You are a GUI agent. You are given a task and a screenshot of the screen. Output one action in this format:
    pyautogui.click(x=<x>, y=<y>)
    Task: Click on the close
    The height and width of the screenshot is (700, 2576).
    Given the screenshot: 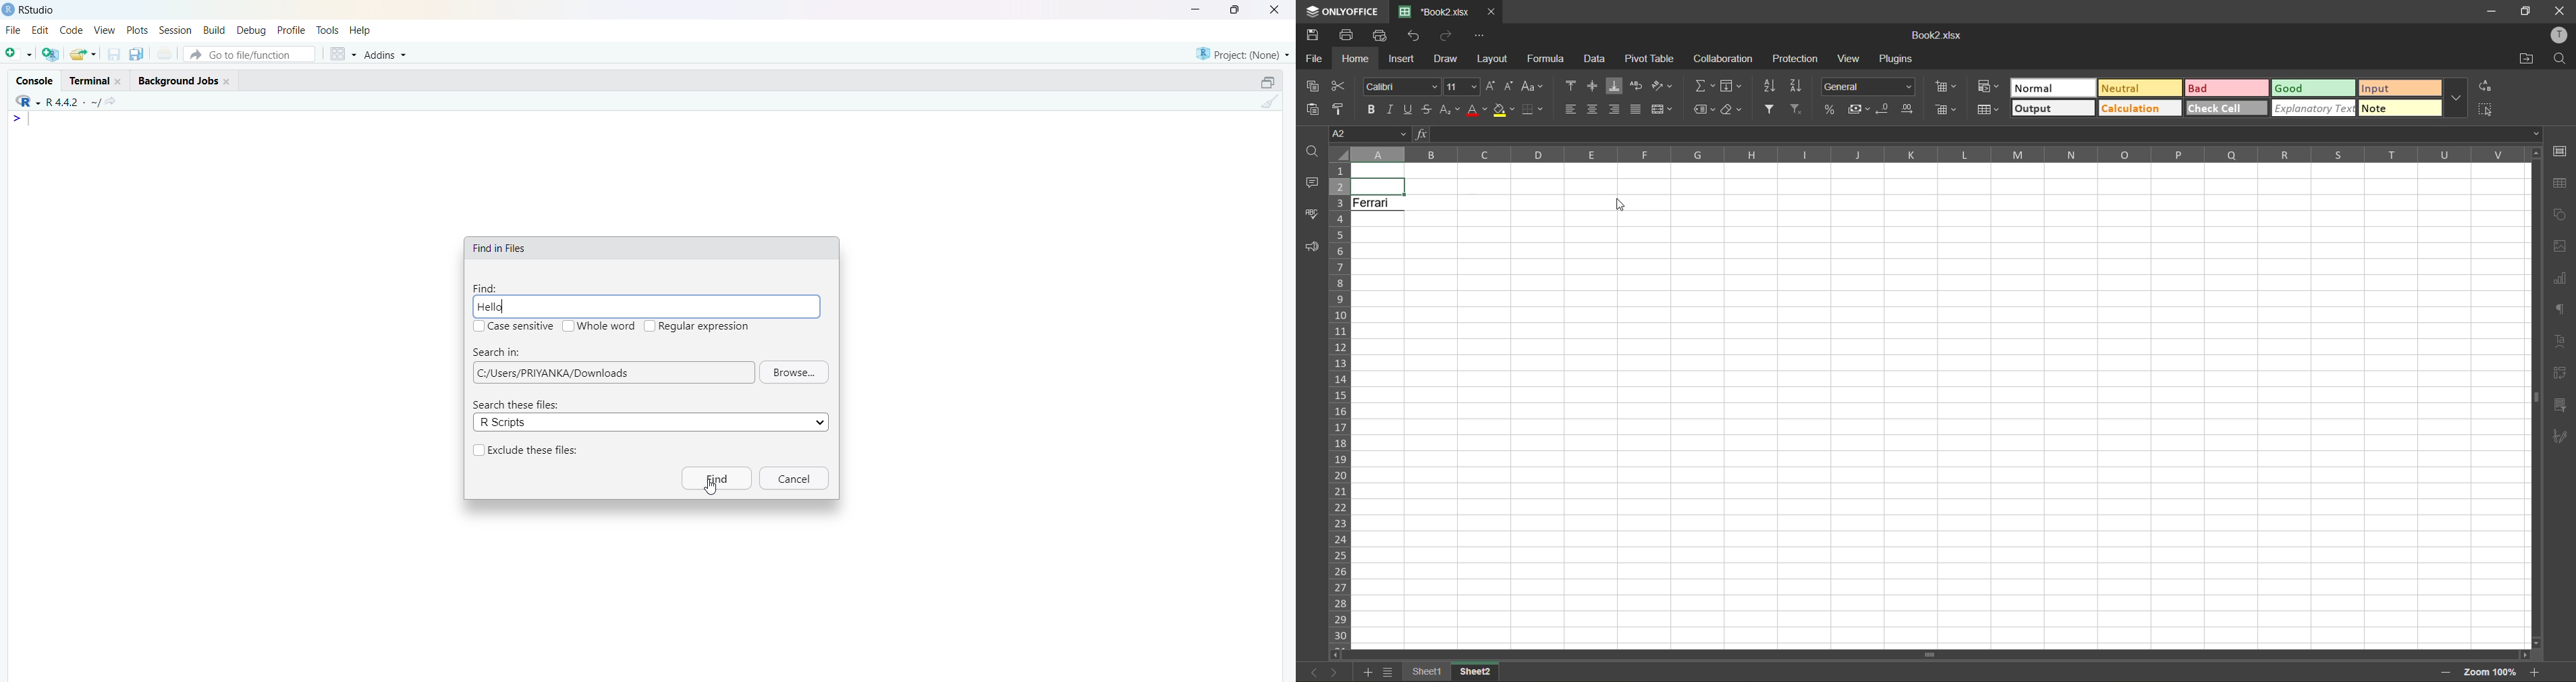 What is the action you would take?
    pyautogui.click(x=229, y=82)
    